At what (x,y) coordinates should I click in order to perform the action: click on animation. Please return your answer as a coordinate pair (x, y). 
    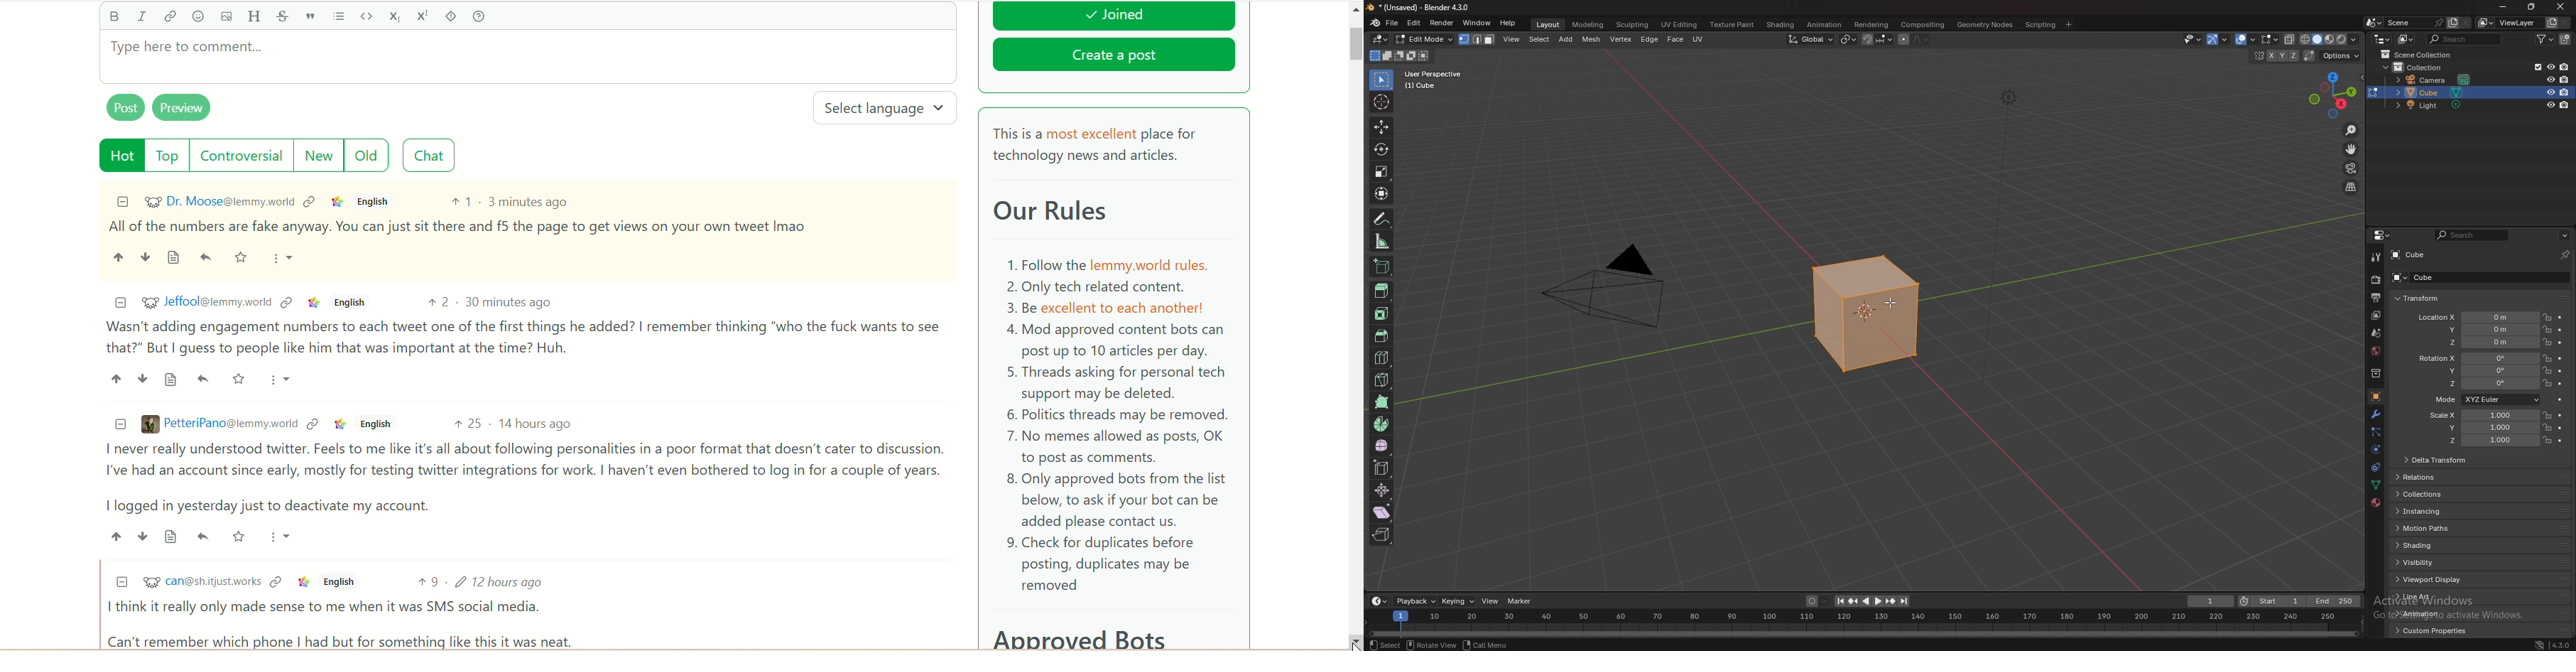
    Looking at the image, I should click on (1825, 25).